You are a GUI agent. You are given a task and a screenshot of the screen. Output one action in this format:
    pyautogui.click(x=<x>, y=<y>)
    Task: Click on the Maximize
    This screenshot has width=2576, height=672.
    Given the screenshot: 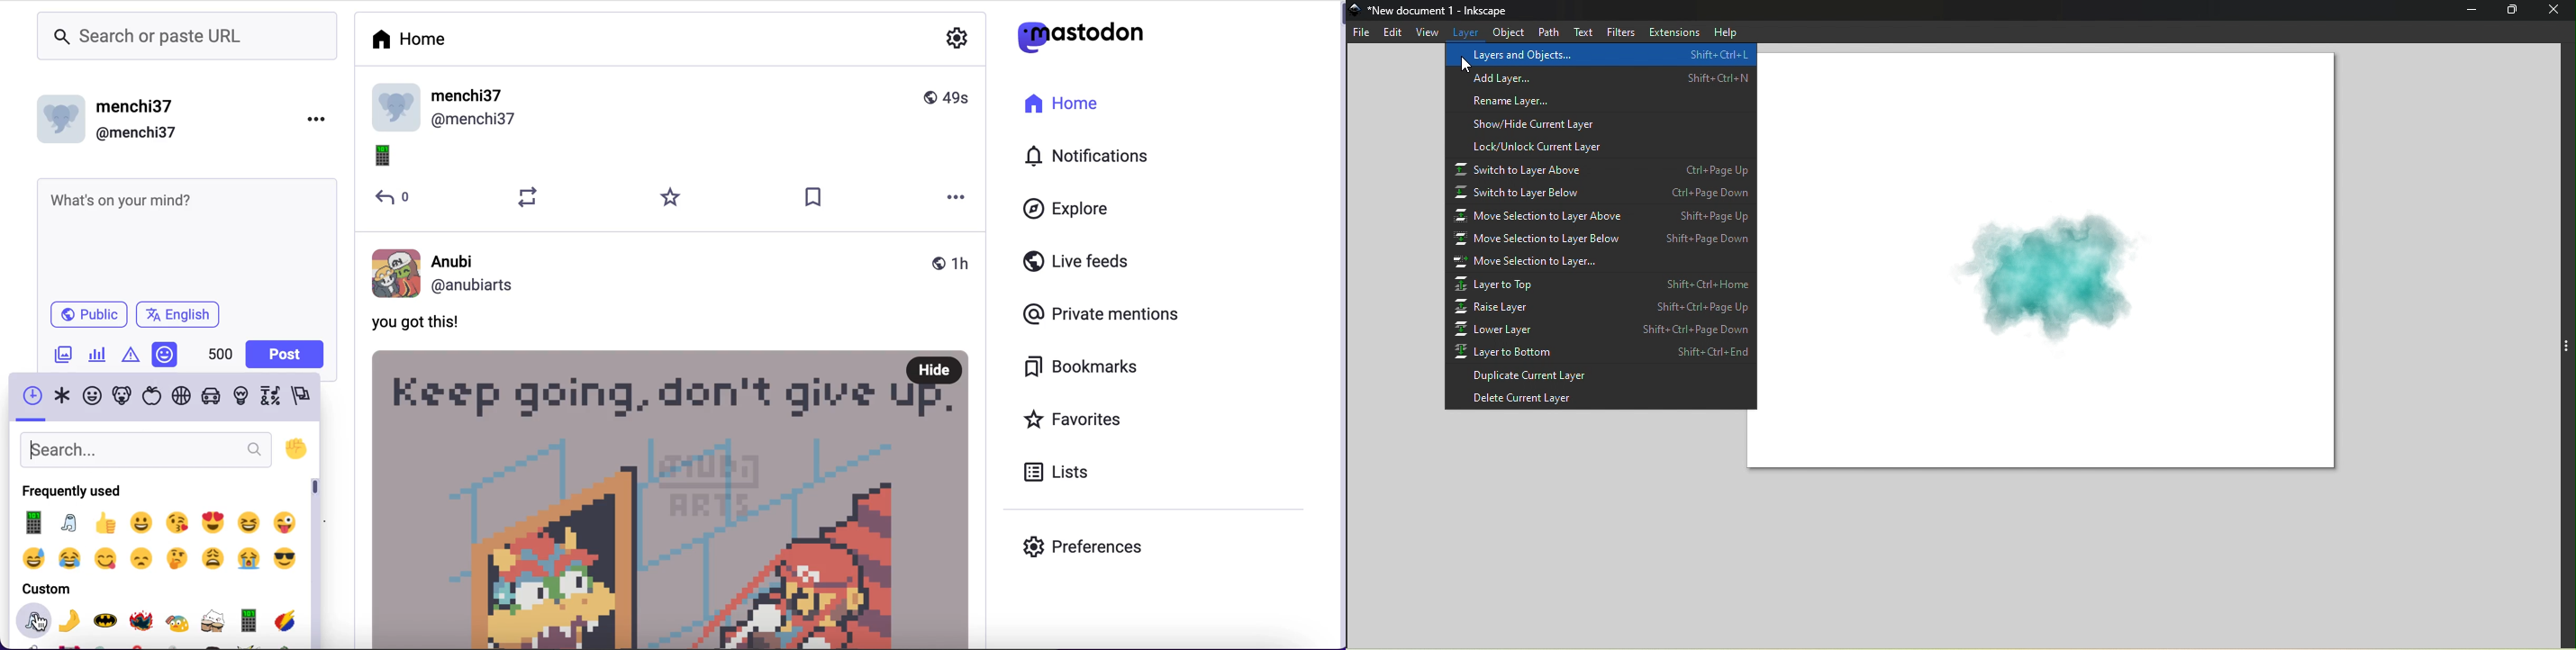 What is the action you would take?
    pyautogui.click(x=2511, y=10)
    